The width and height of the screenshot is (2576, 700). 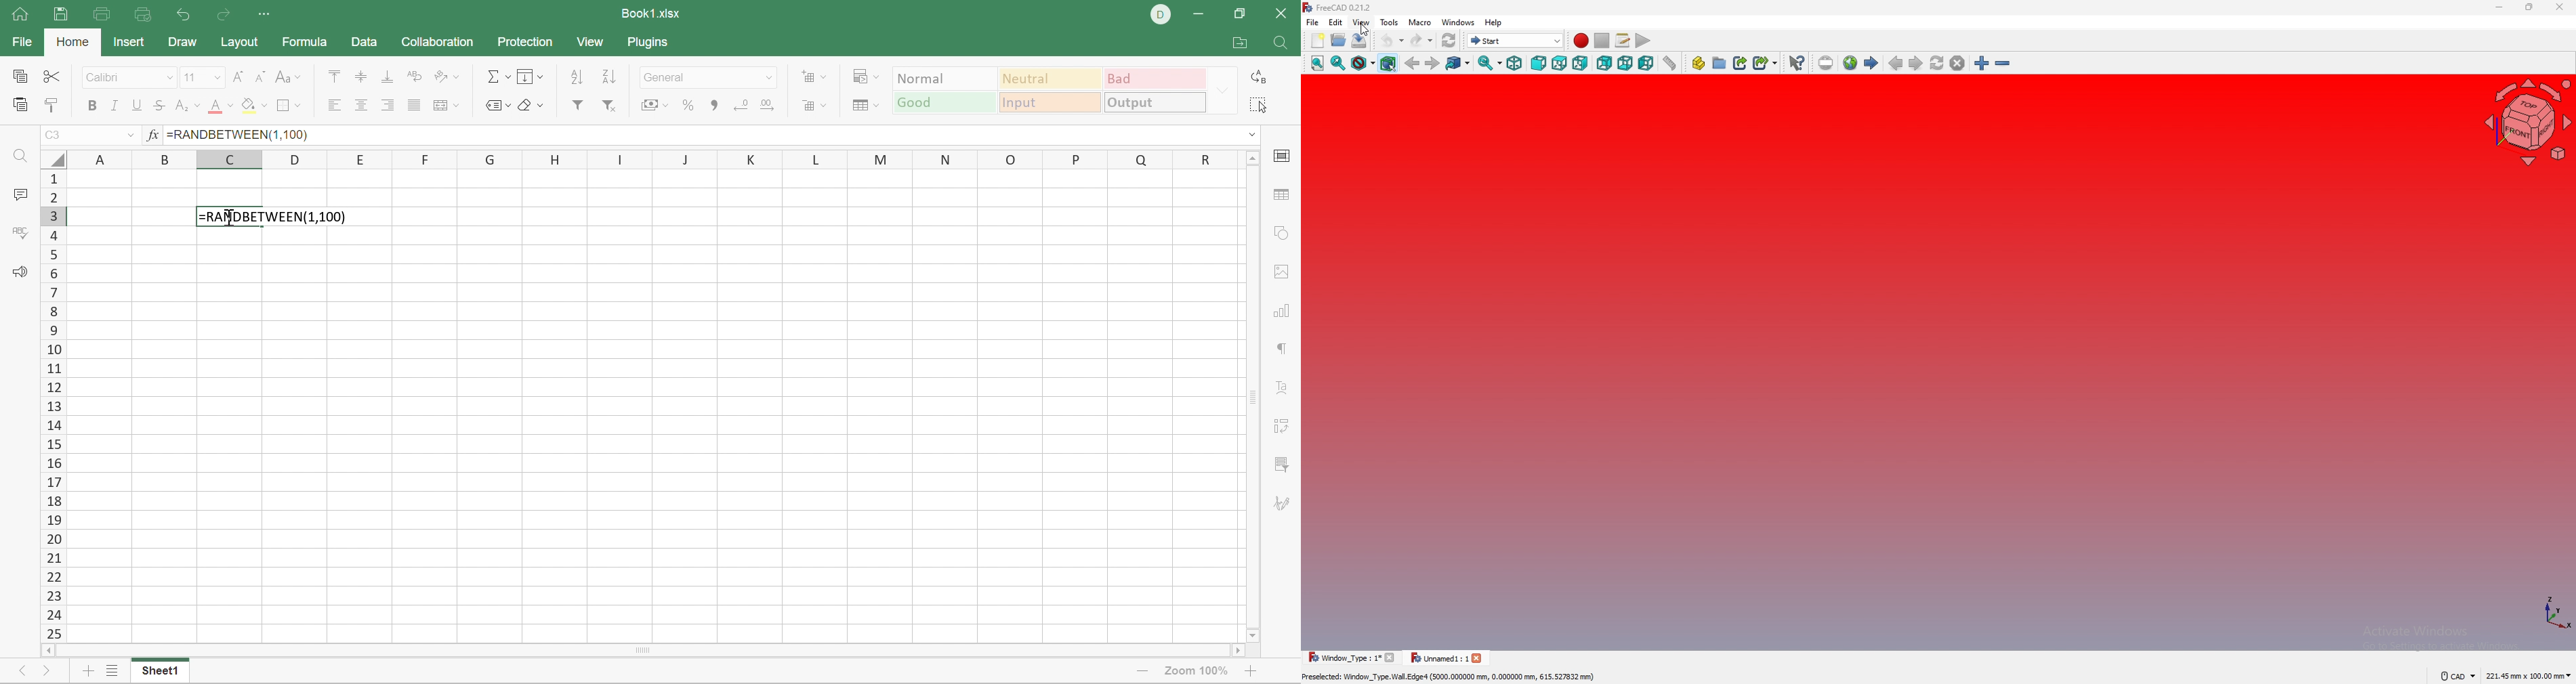 What do you see at coordinates (51, 404) in the screenshot?
I see `Scroll Bar` at bounding box center [51, 404].